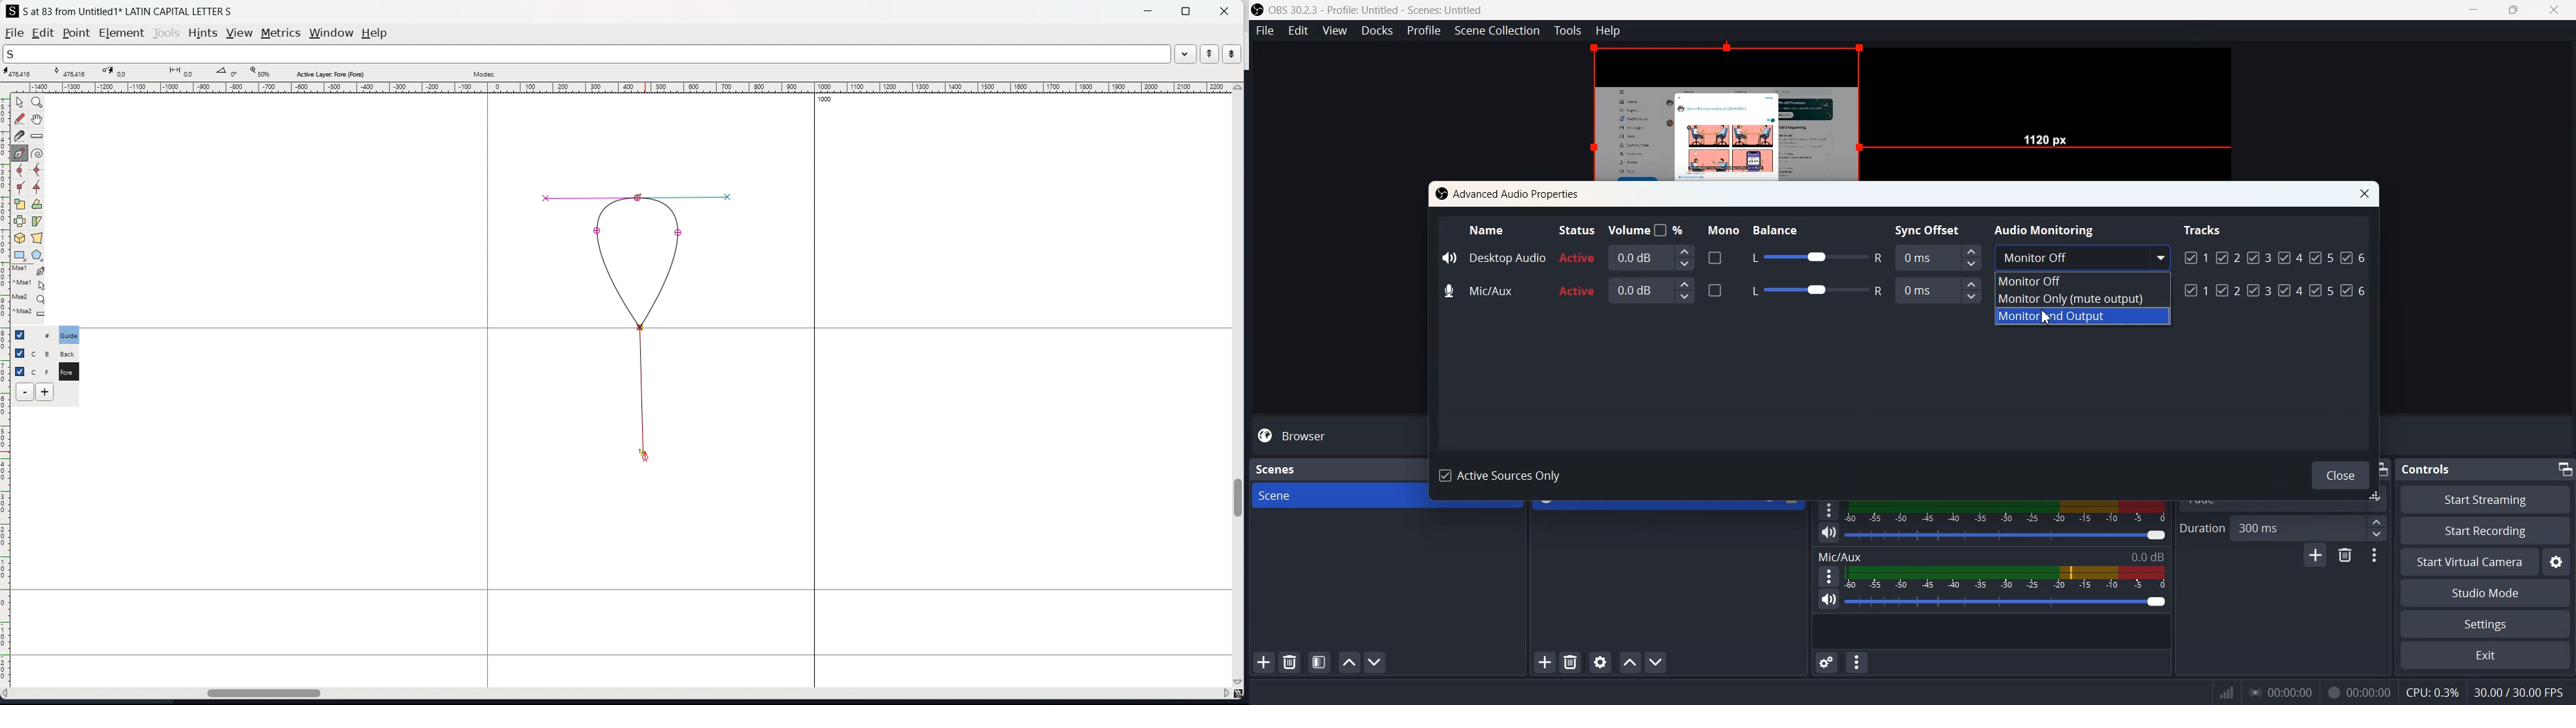 The width and height of the screenshot is (2576, 728). I want to click on Sync Offset, so click(1932, 228).